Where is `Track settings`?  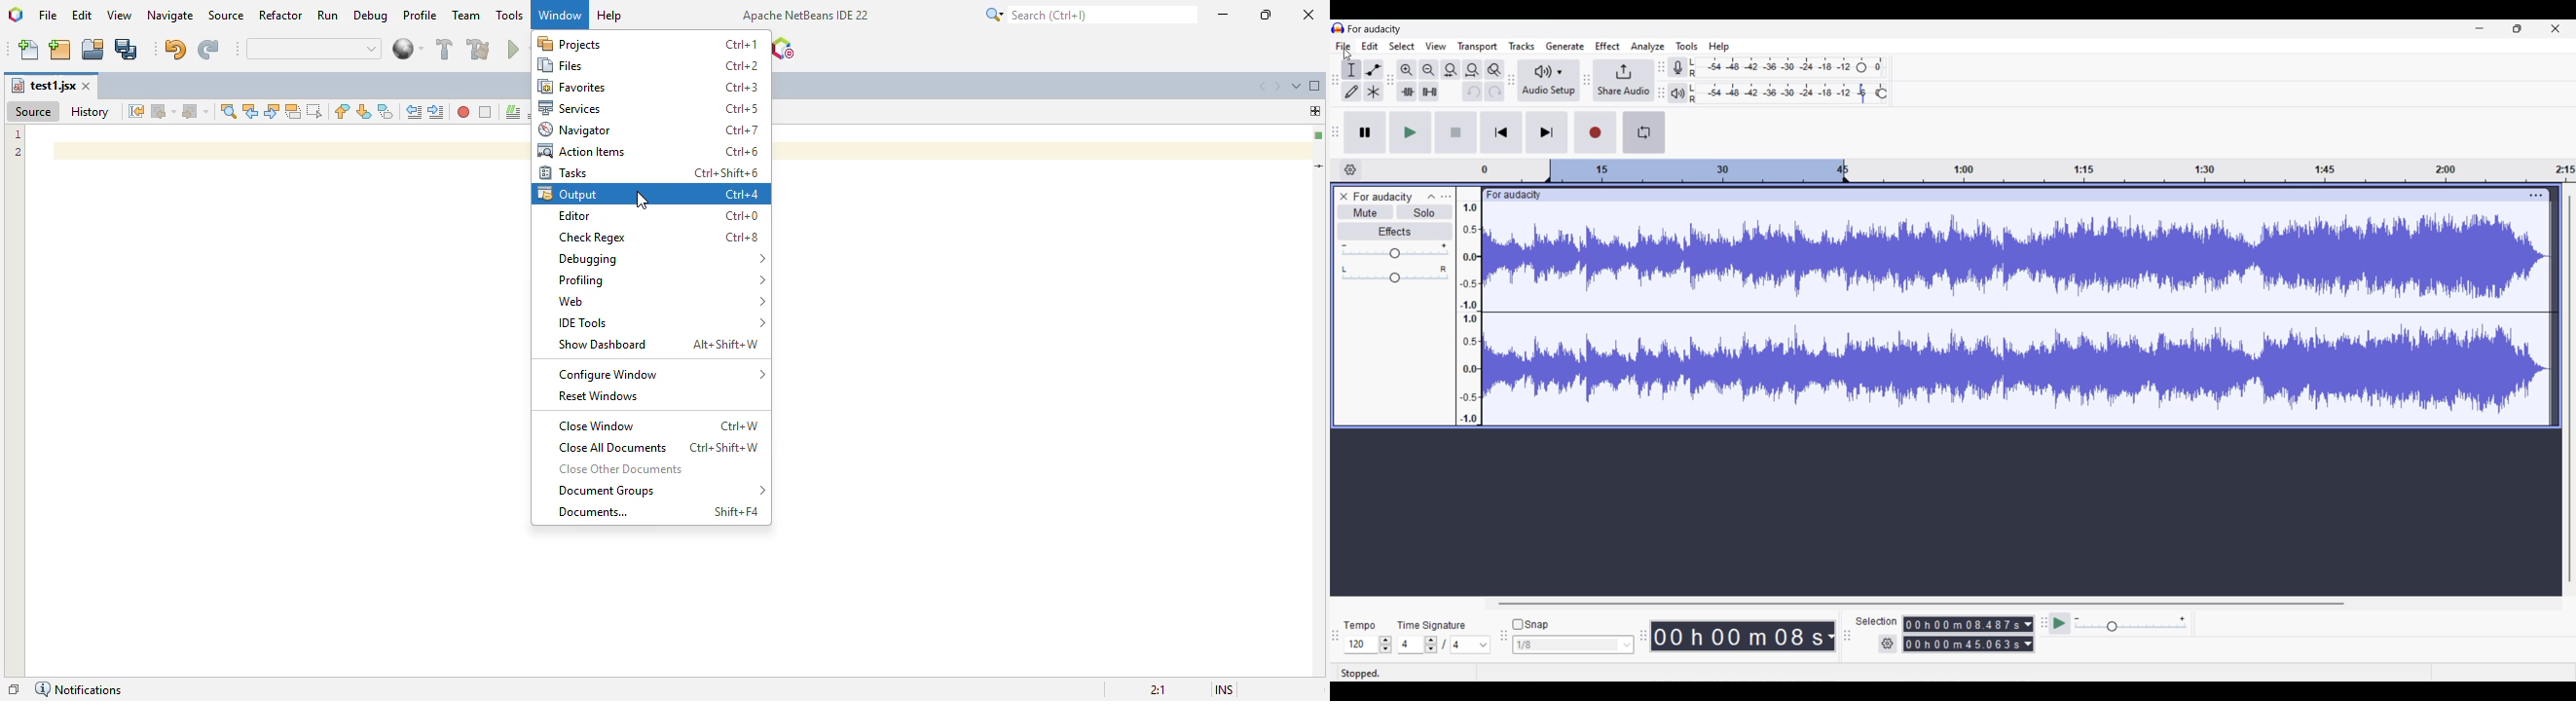
Track settings is located at coordinates (2536, 195).